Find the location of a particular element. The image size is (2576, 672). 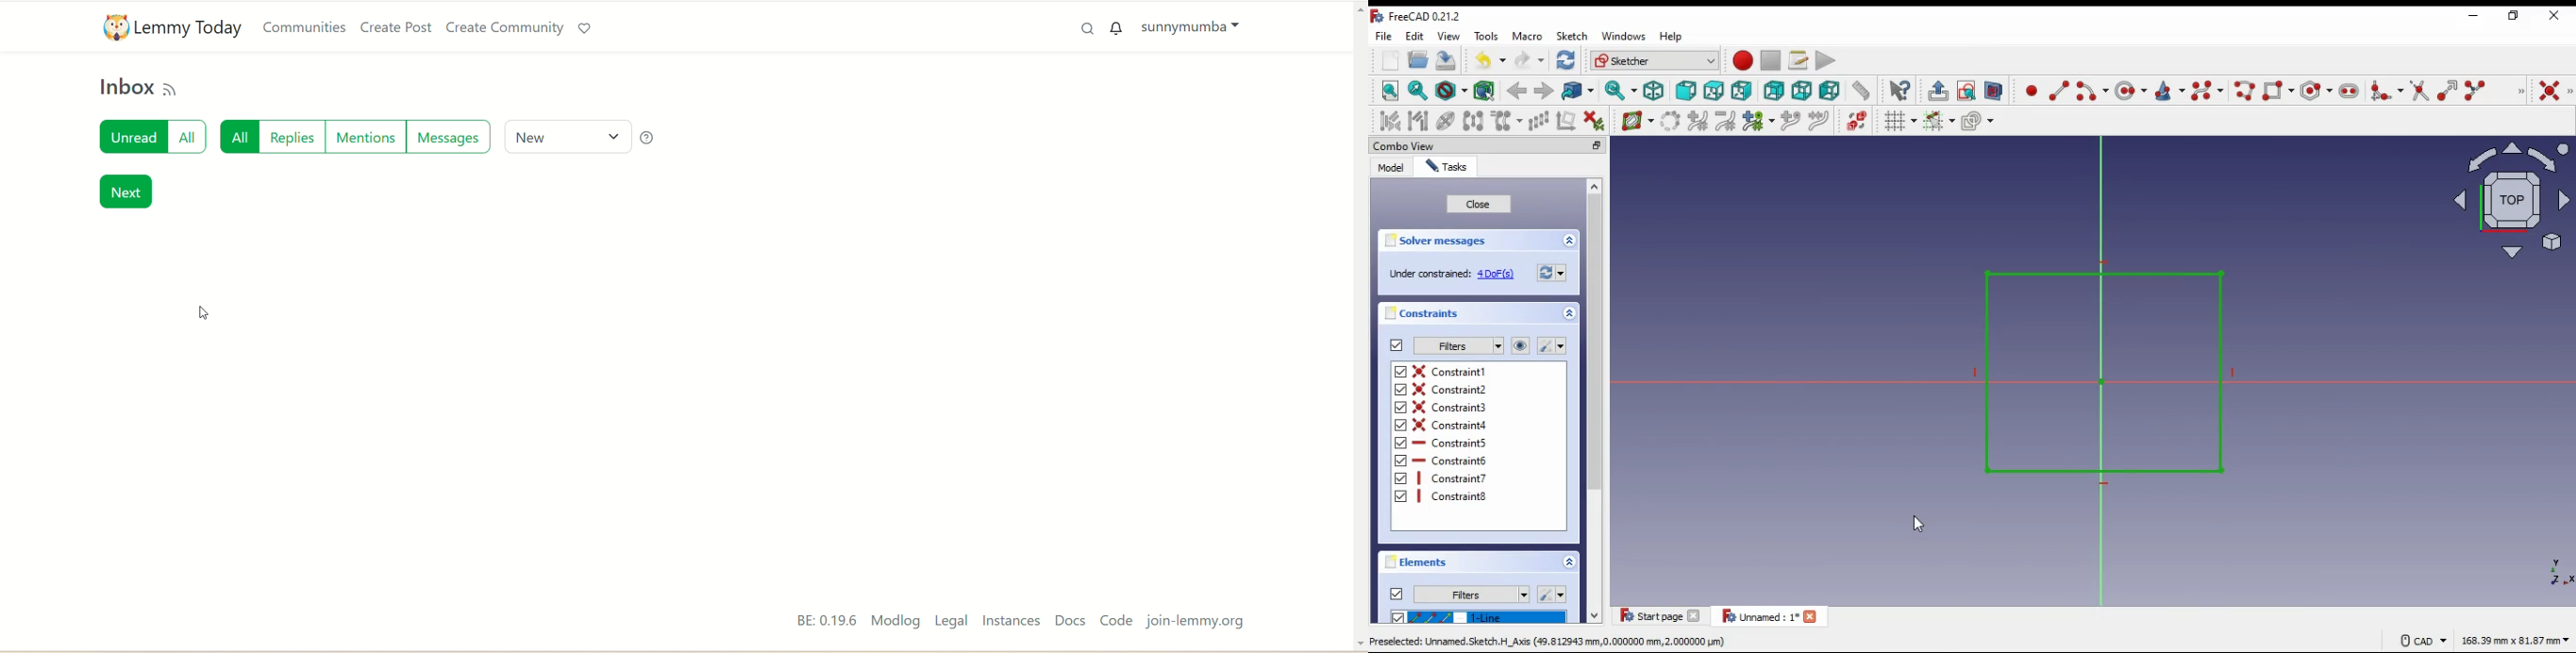

filter is located at coordinates (1458, 346).